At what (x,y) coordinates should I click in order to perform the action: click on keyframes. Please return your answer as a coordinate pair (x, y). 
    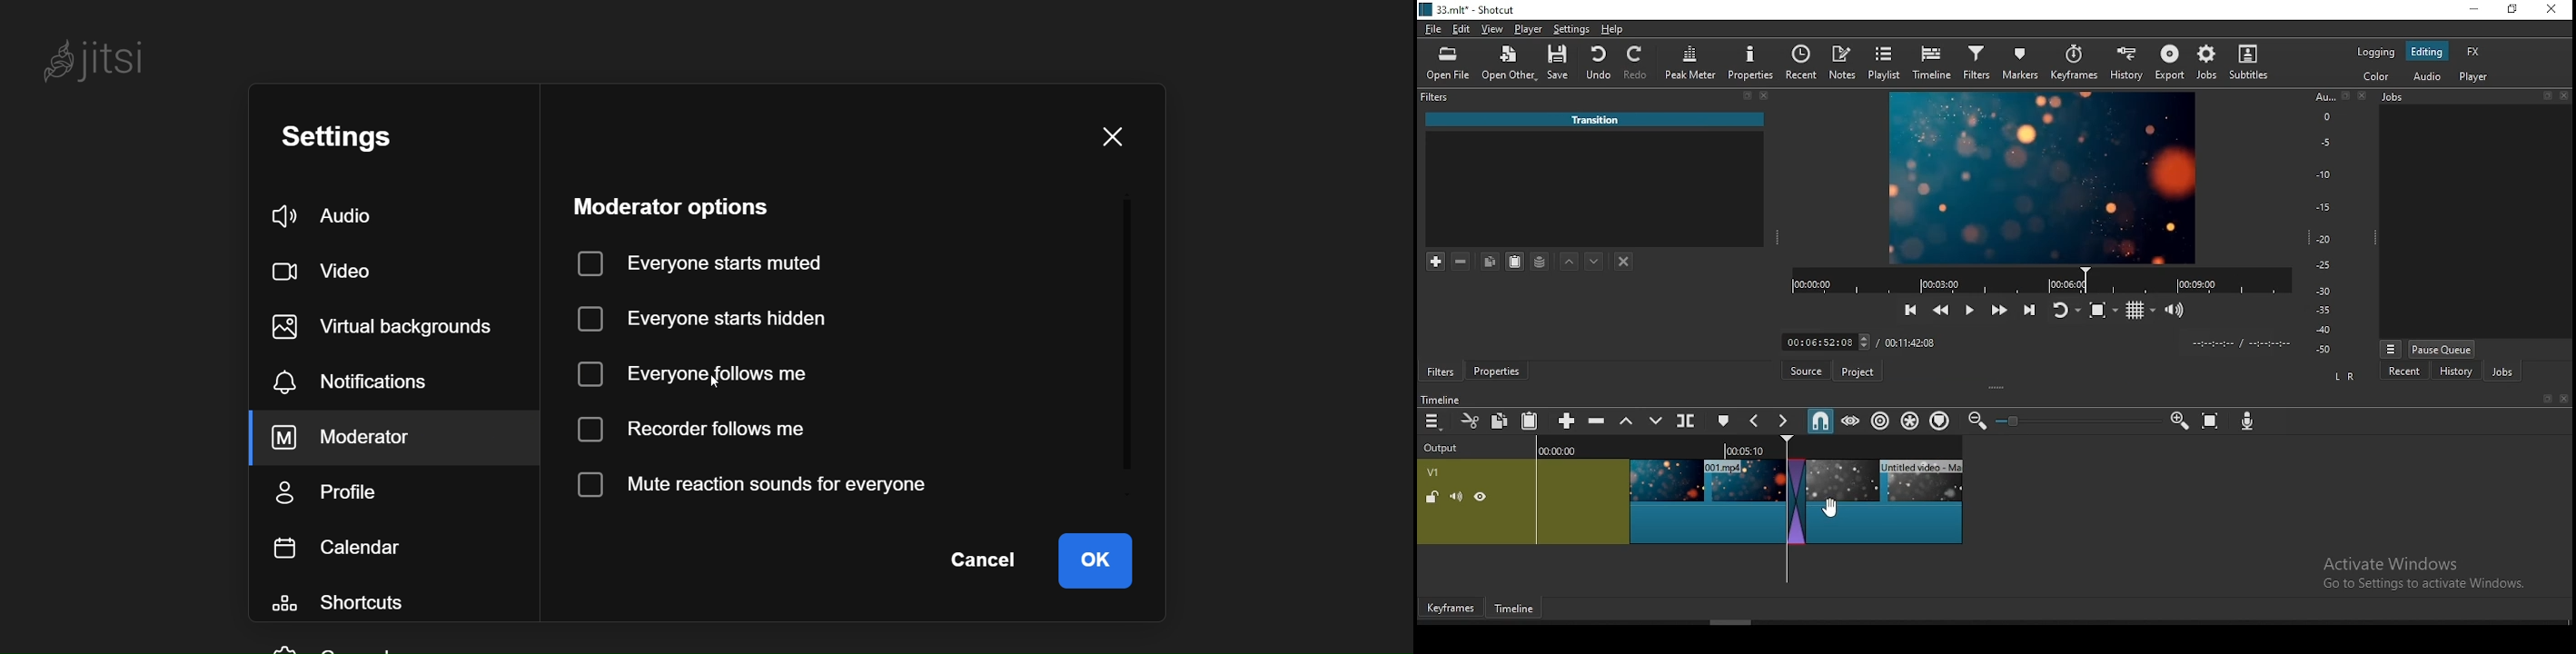
    Looking at the image, I should click on (2075, 63).